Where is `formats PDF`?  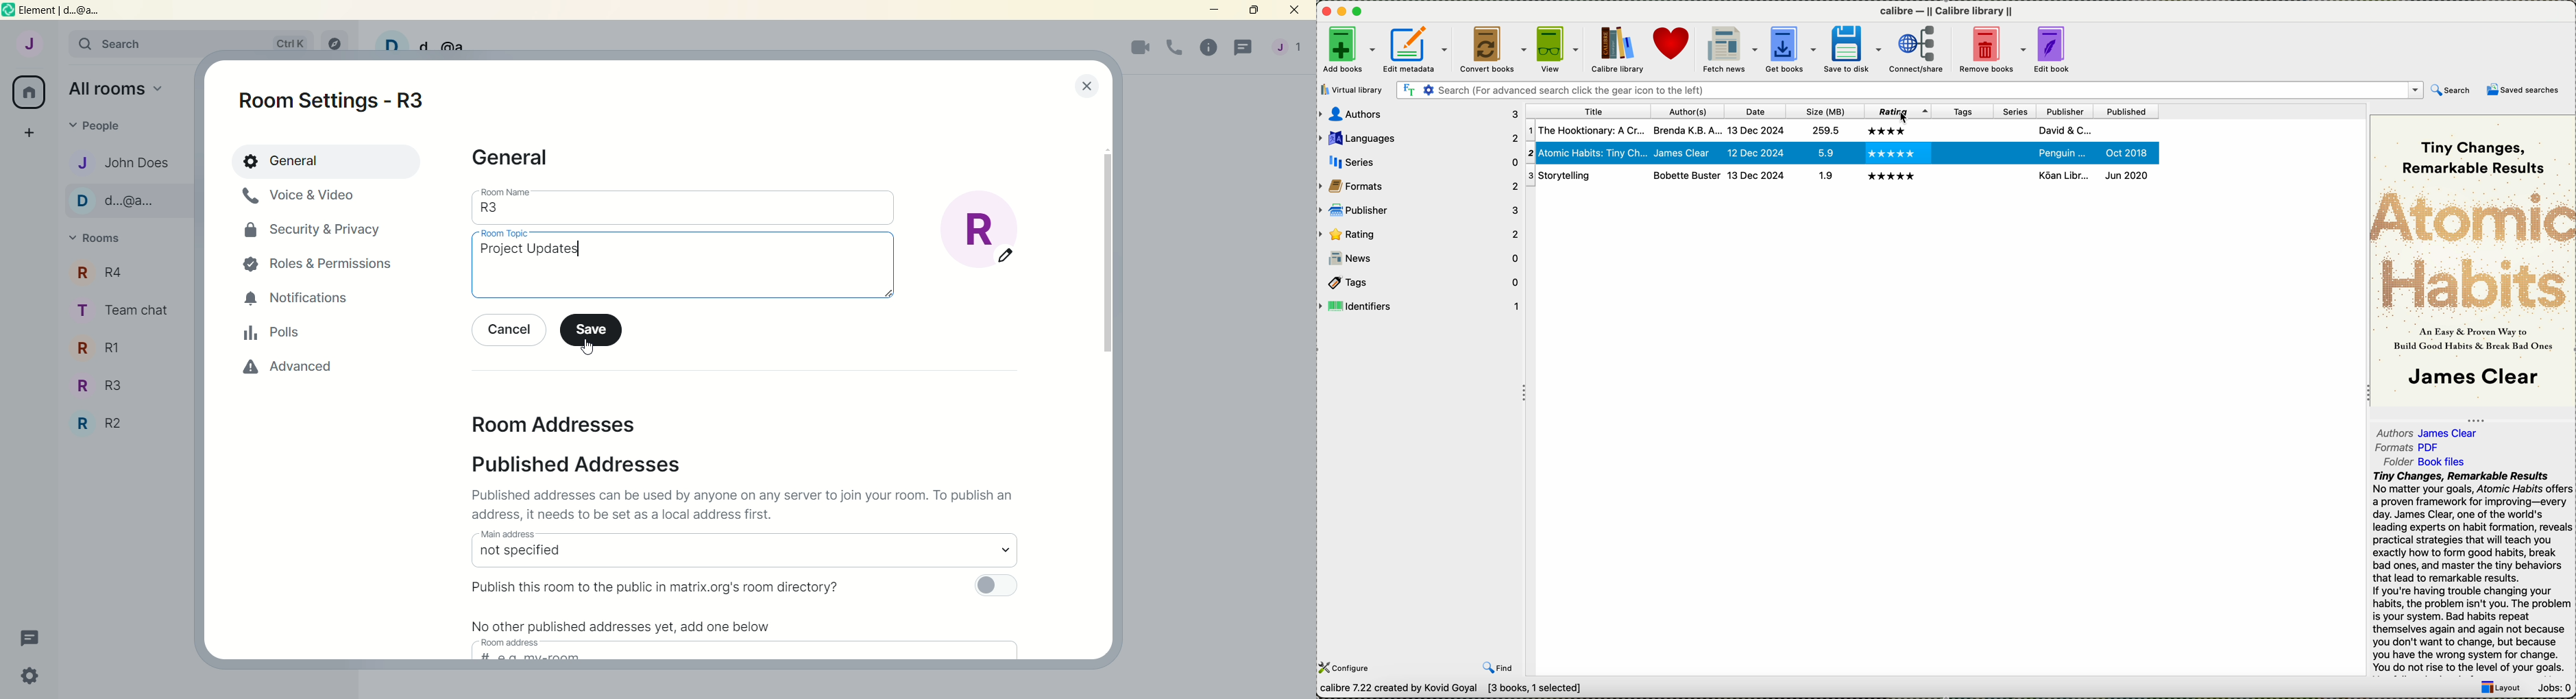 formats PDF is located at coordinates (2392, 447).